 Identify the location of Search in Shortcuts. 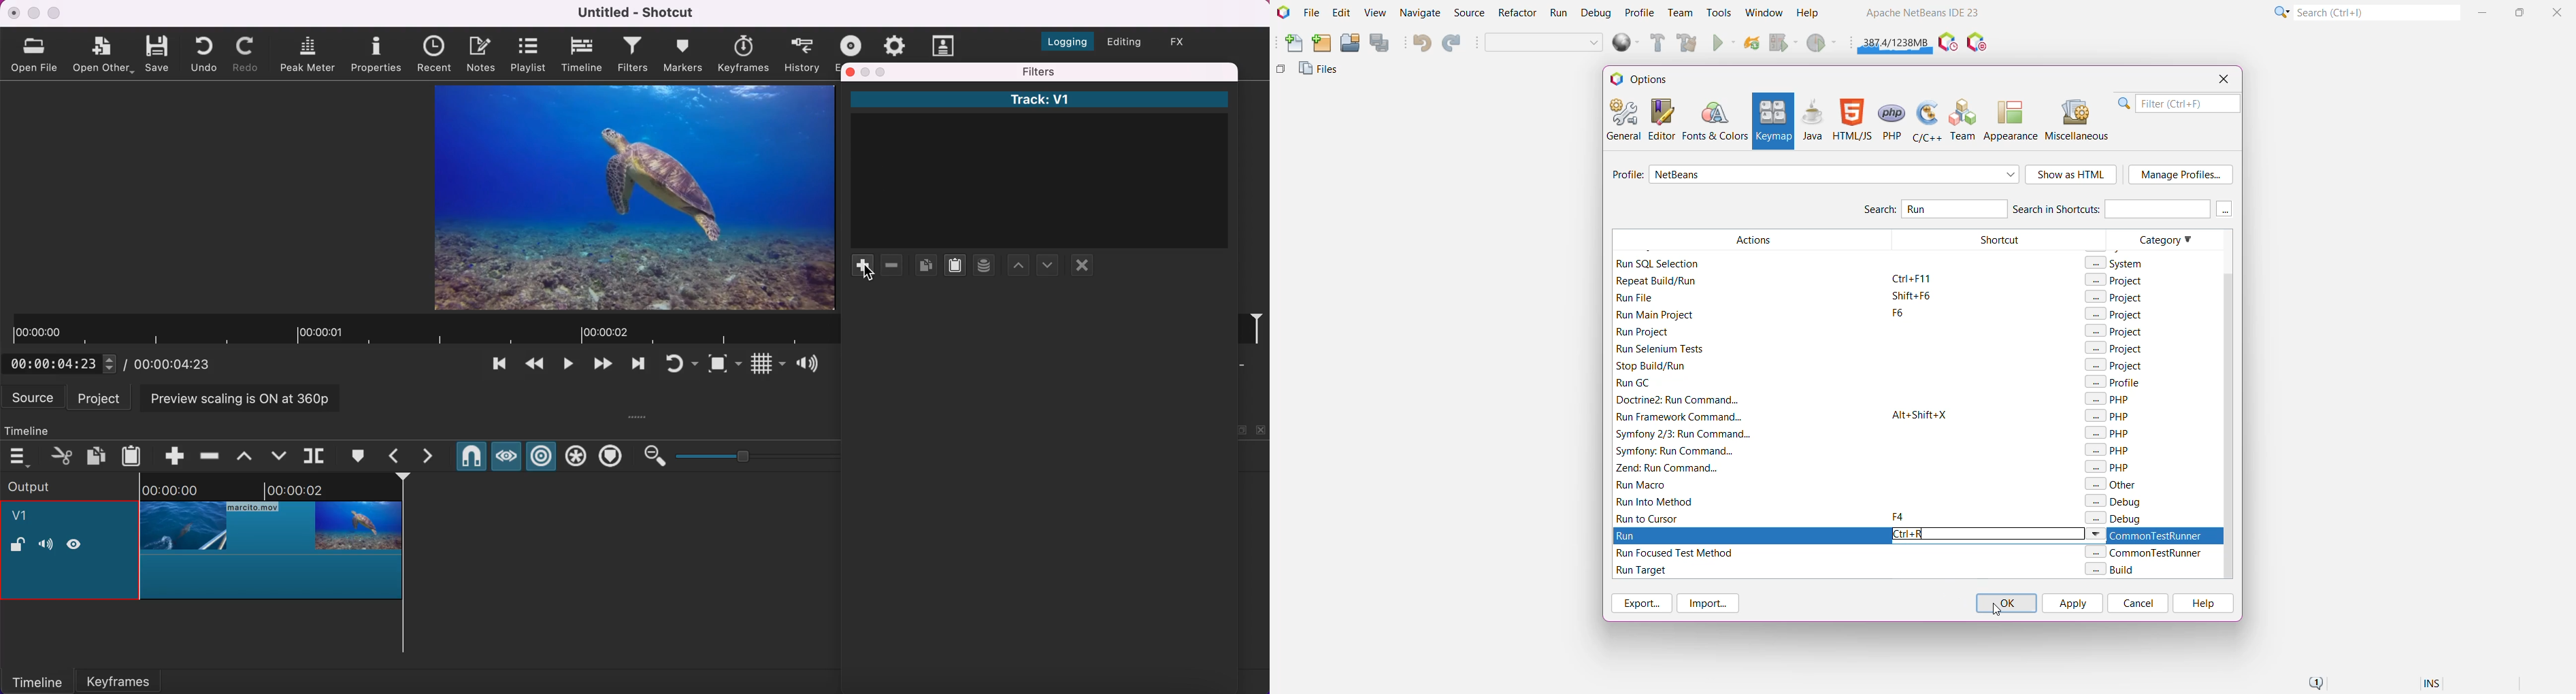
(2111, 208).